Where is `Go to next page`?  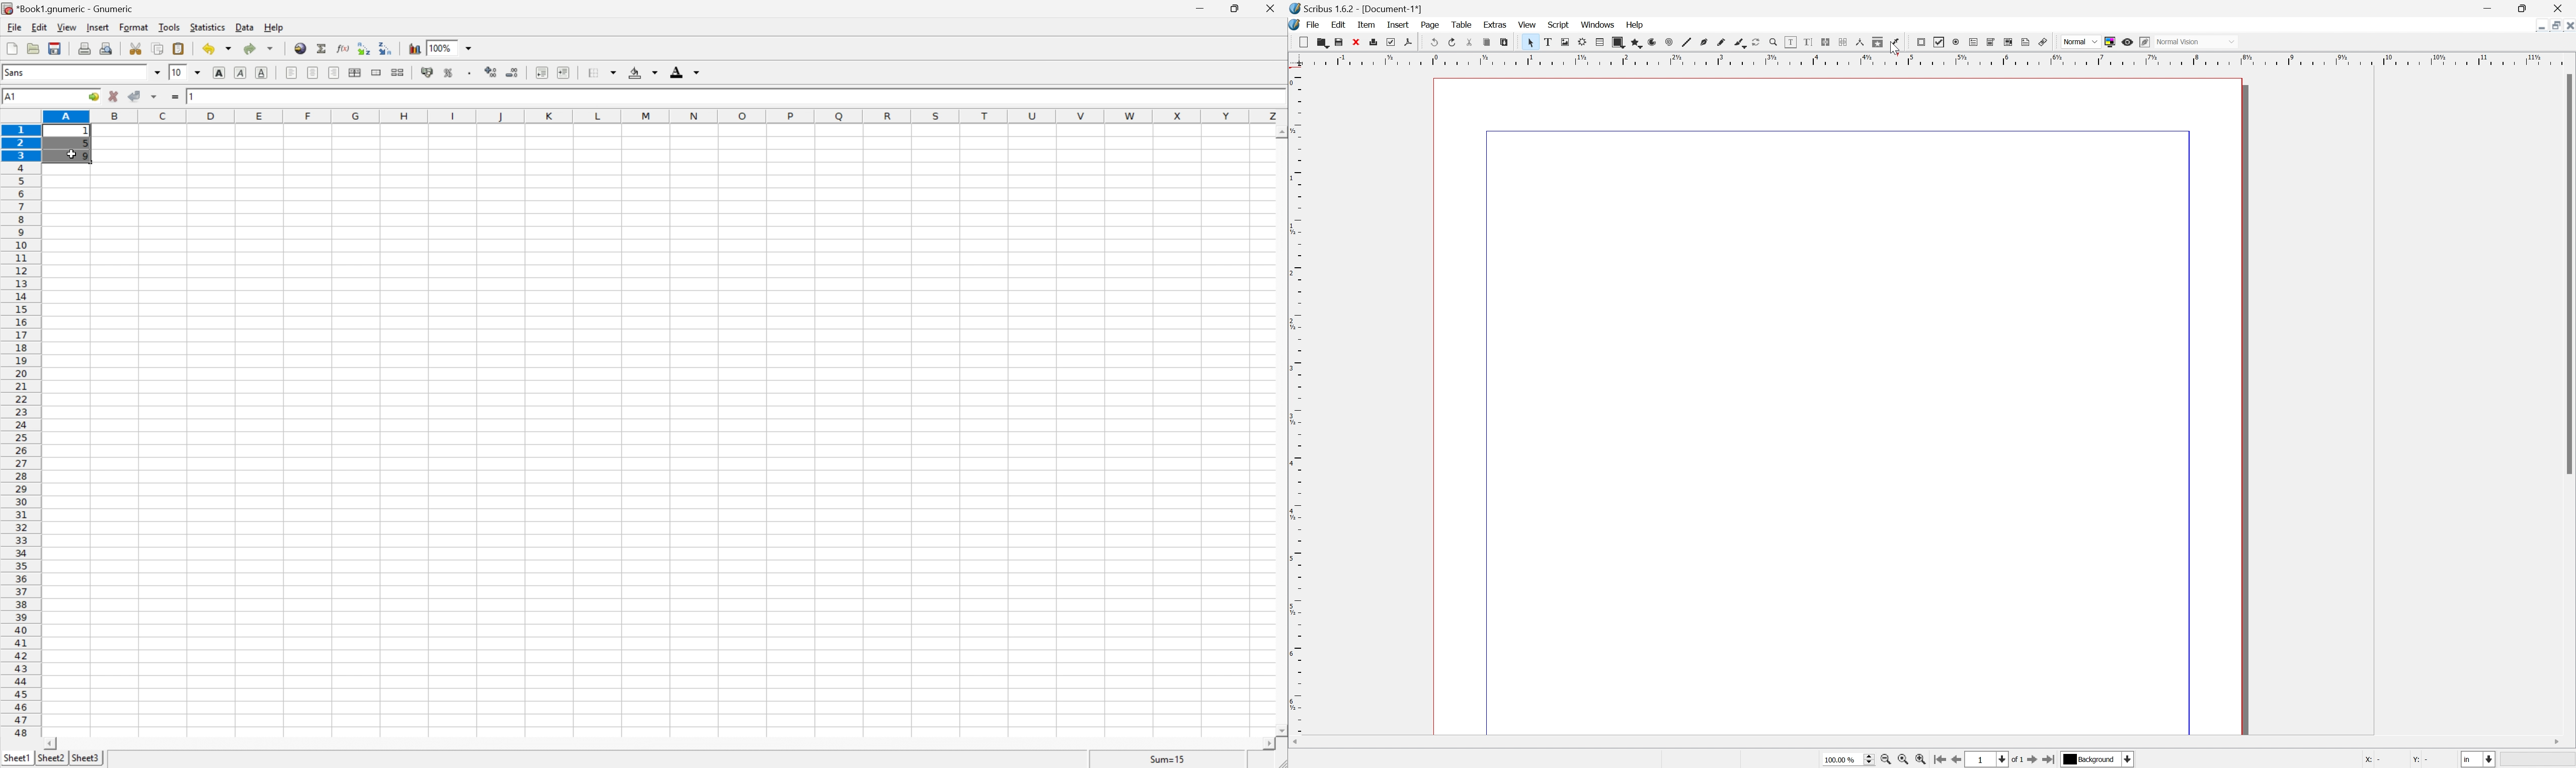 Go to next page is located at coordinates (2034, 759).